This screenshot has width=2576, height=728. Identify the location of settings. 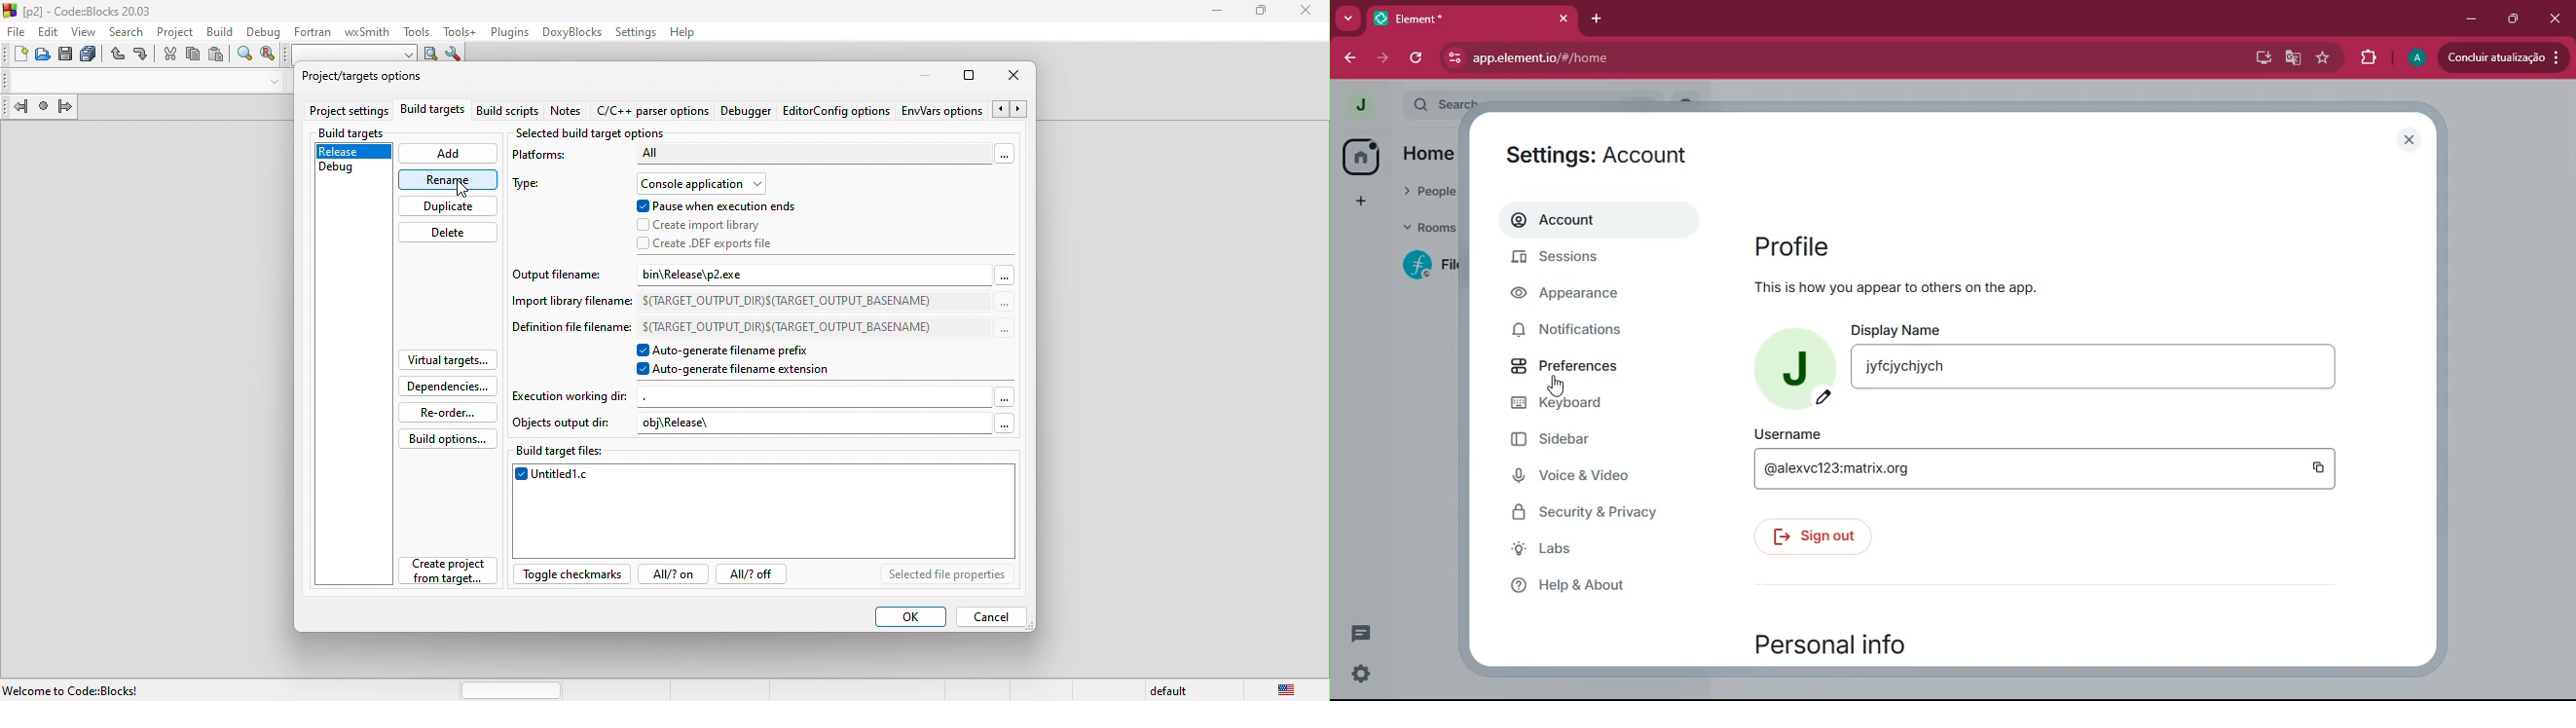
(1356, 675).